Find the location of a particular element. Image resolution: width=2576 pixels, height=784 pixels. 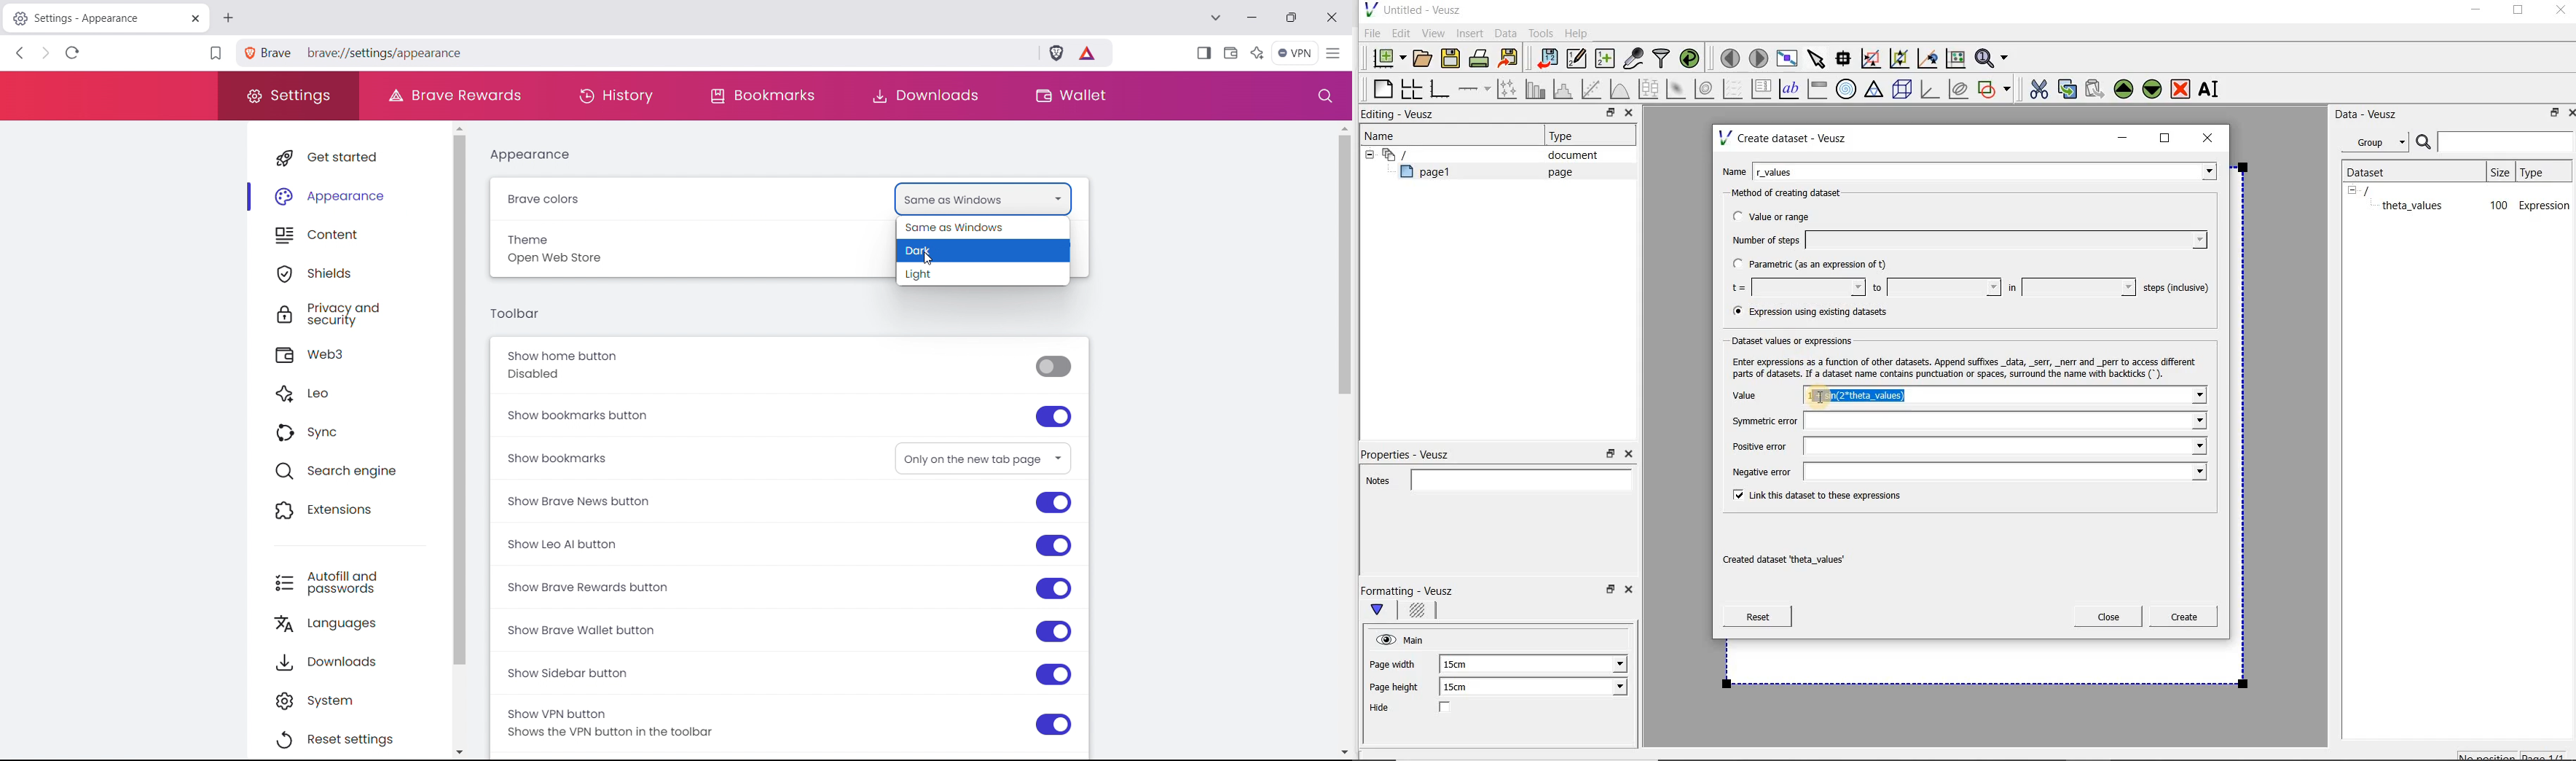

Link this dataset to these expressions is located at coordinates (1814, 494).